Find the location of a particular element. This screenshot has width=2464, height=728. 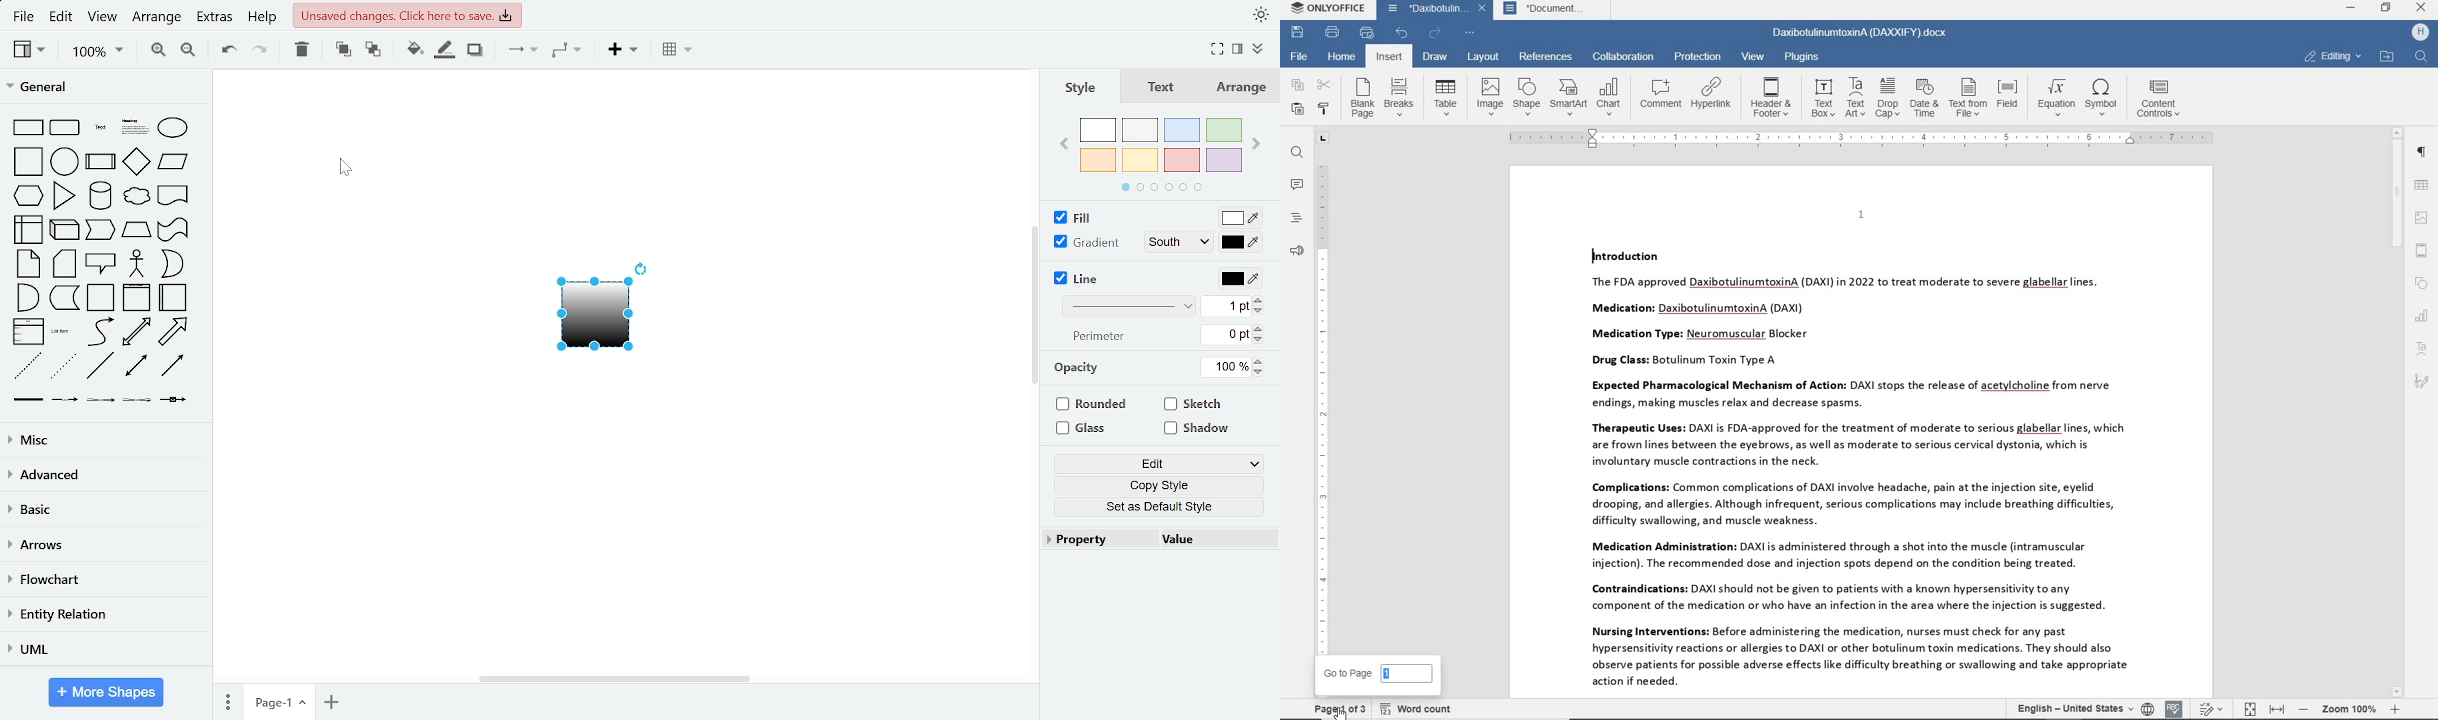

heading is located at coordinates (1297, 218).